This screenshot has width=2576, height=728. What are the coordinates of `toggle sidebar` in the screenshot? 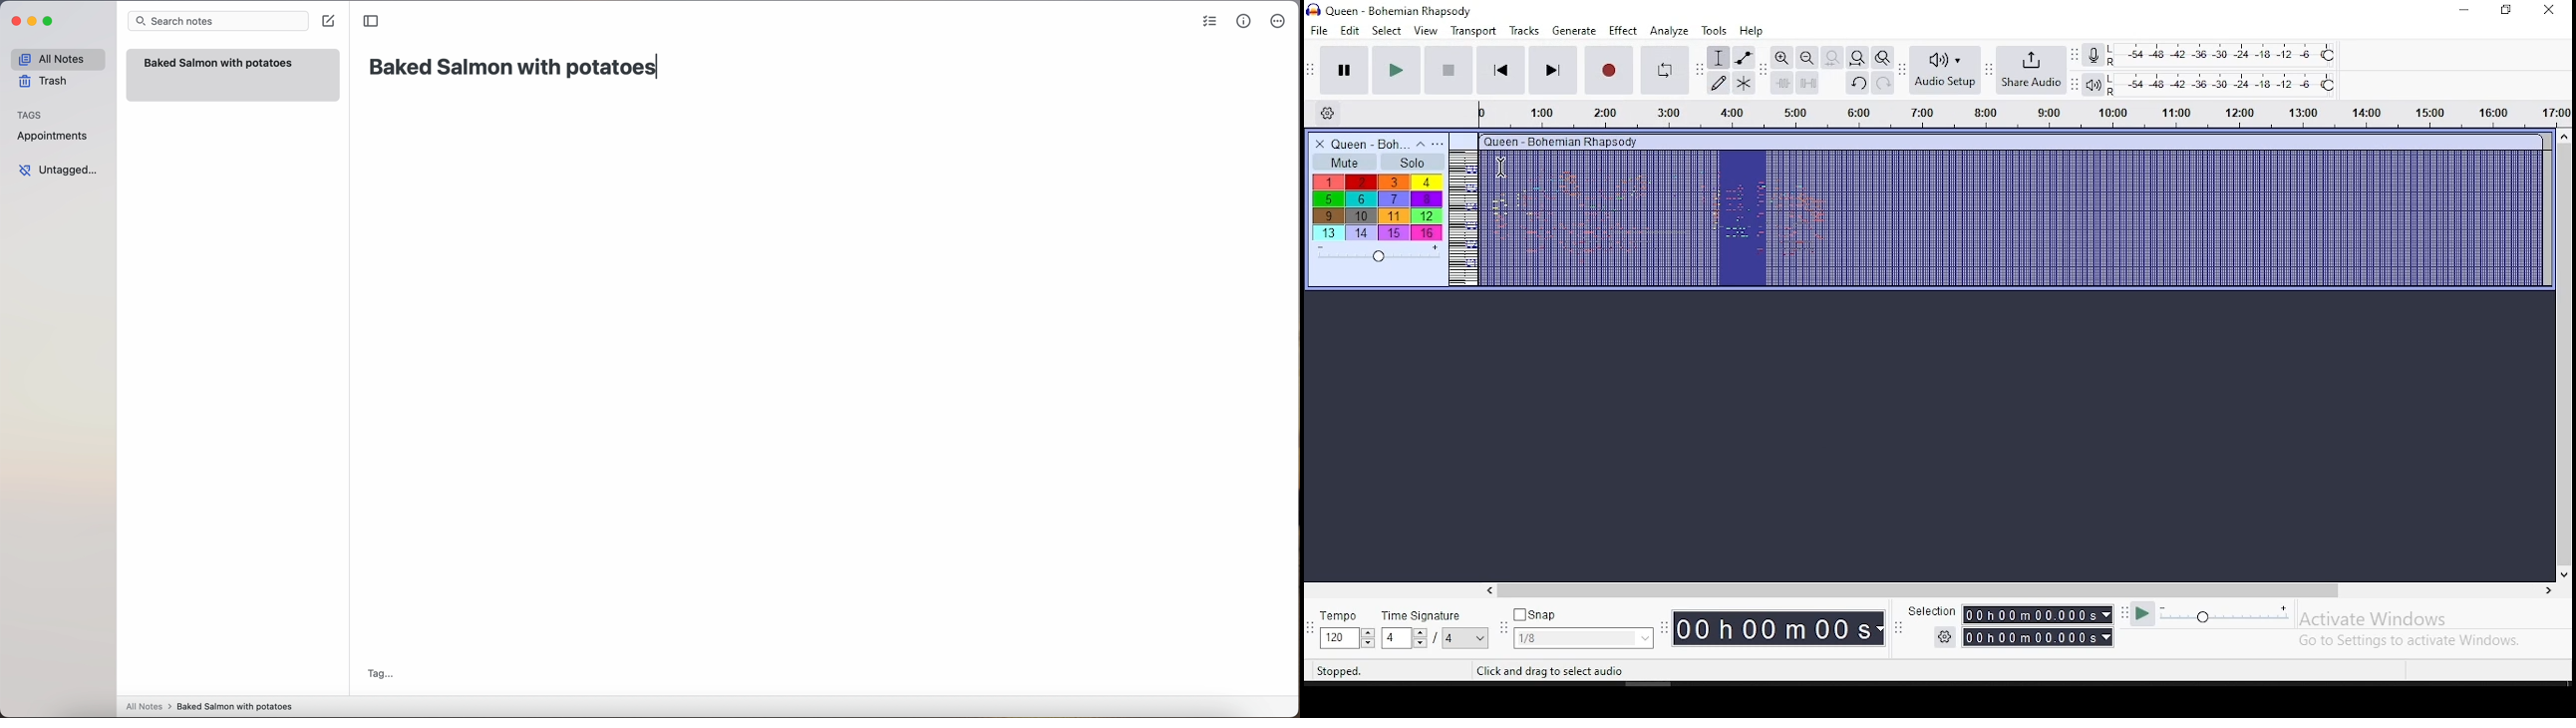 It's located at (372, 22).